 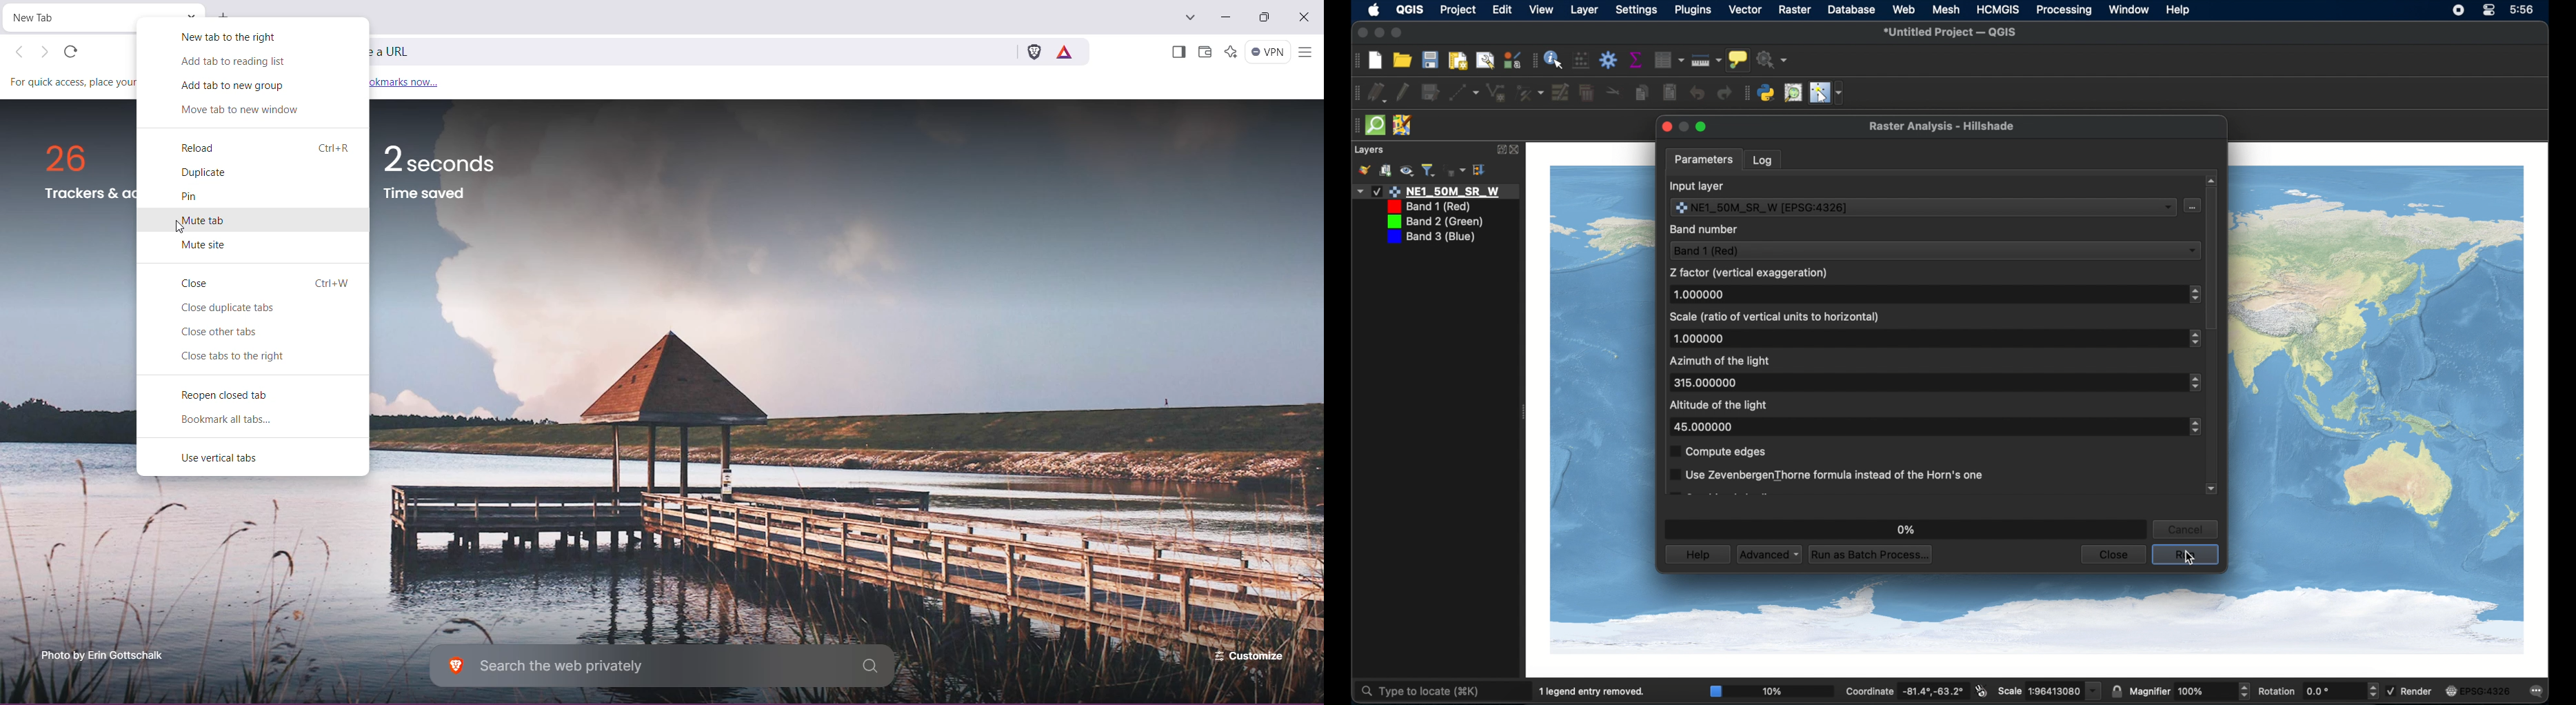 What do you see at coordinates (1953, 33) in the screenshot?
I see `untitled project - QGIS` at bounding box center [1953, 33].